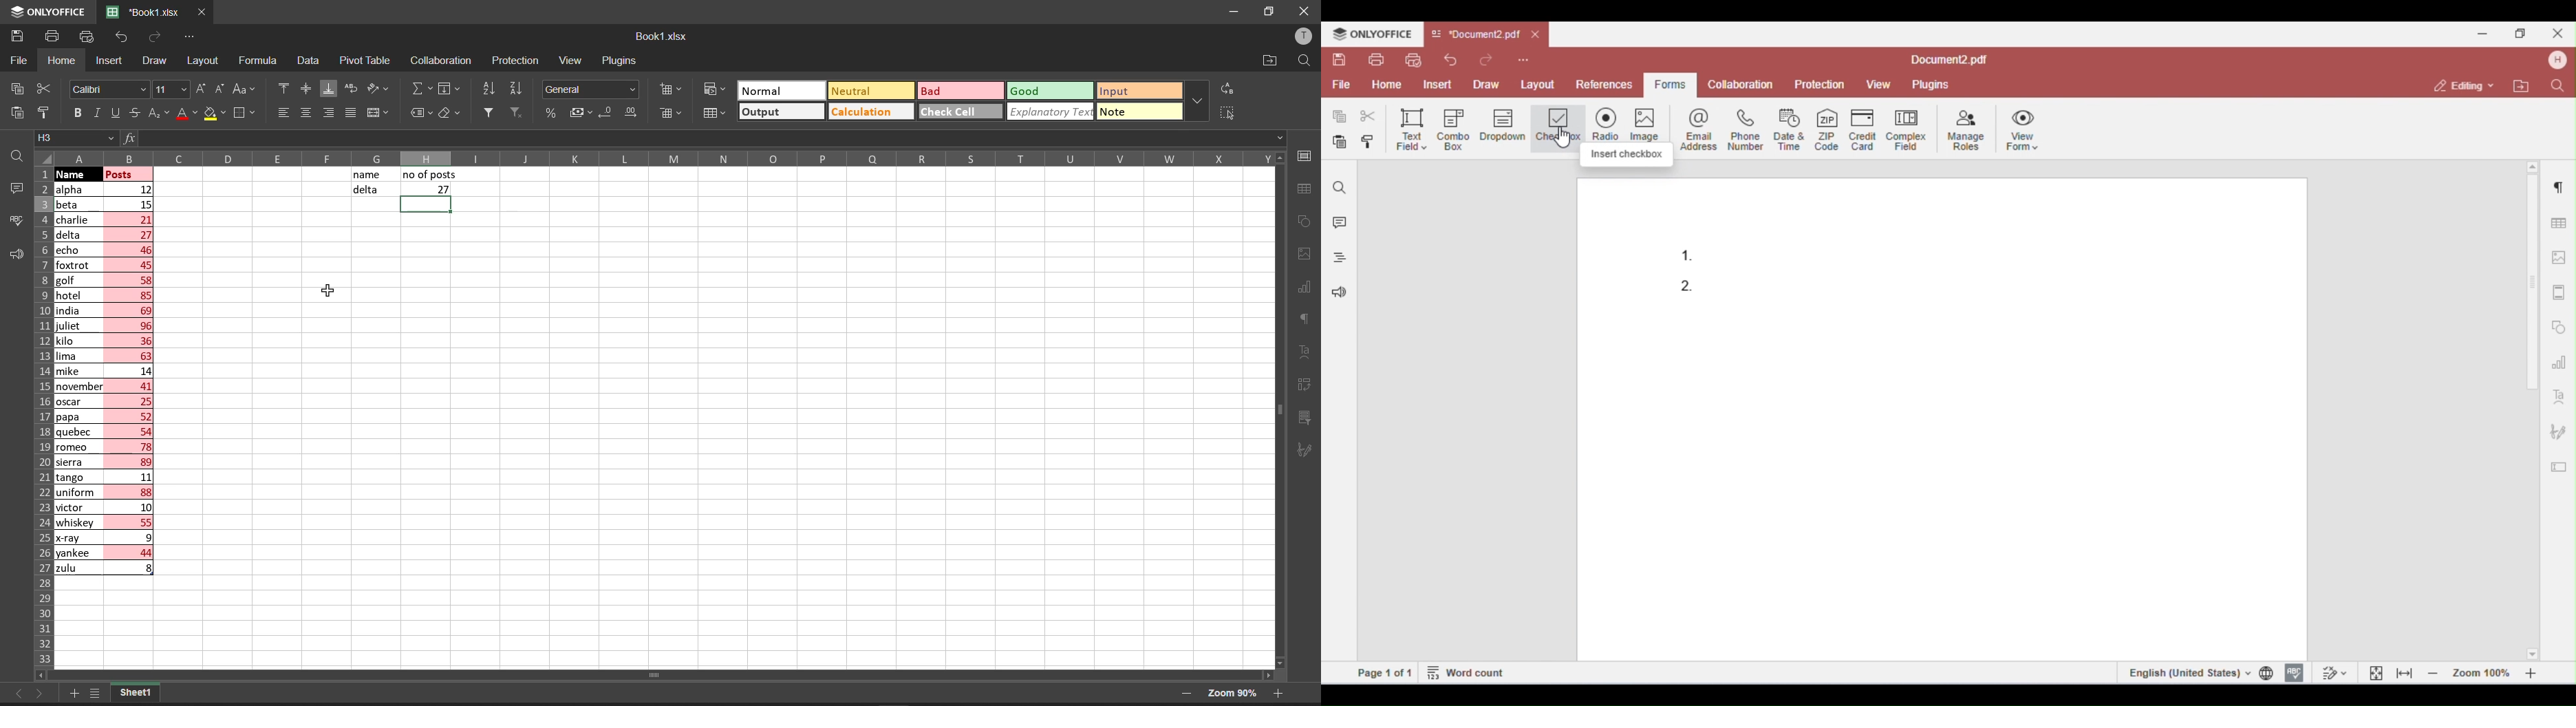 The width and height of the screenshot is (2576, 728). What do you see at coordinates (1305, 257) in the screenshot?
I see `image settings` at bounding box center [1305, 257].